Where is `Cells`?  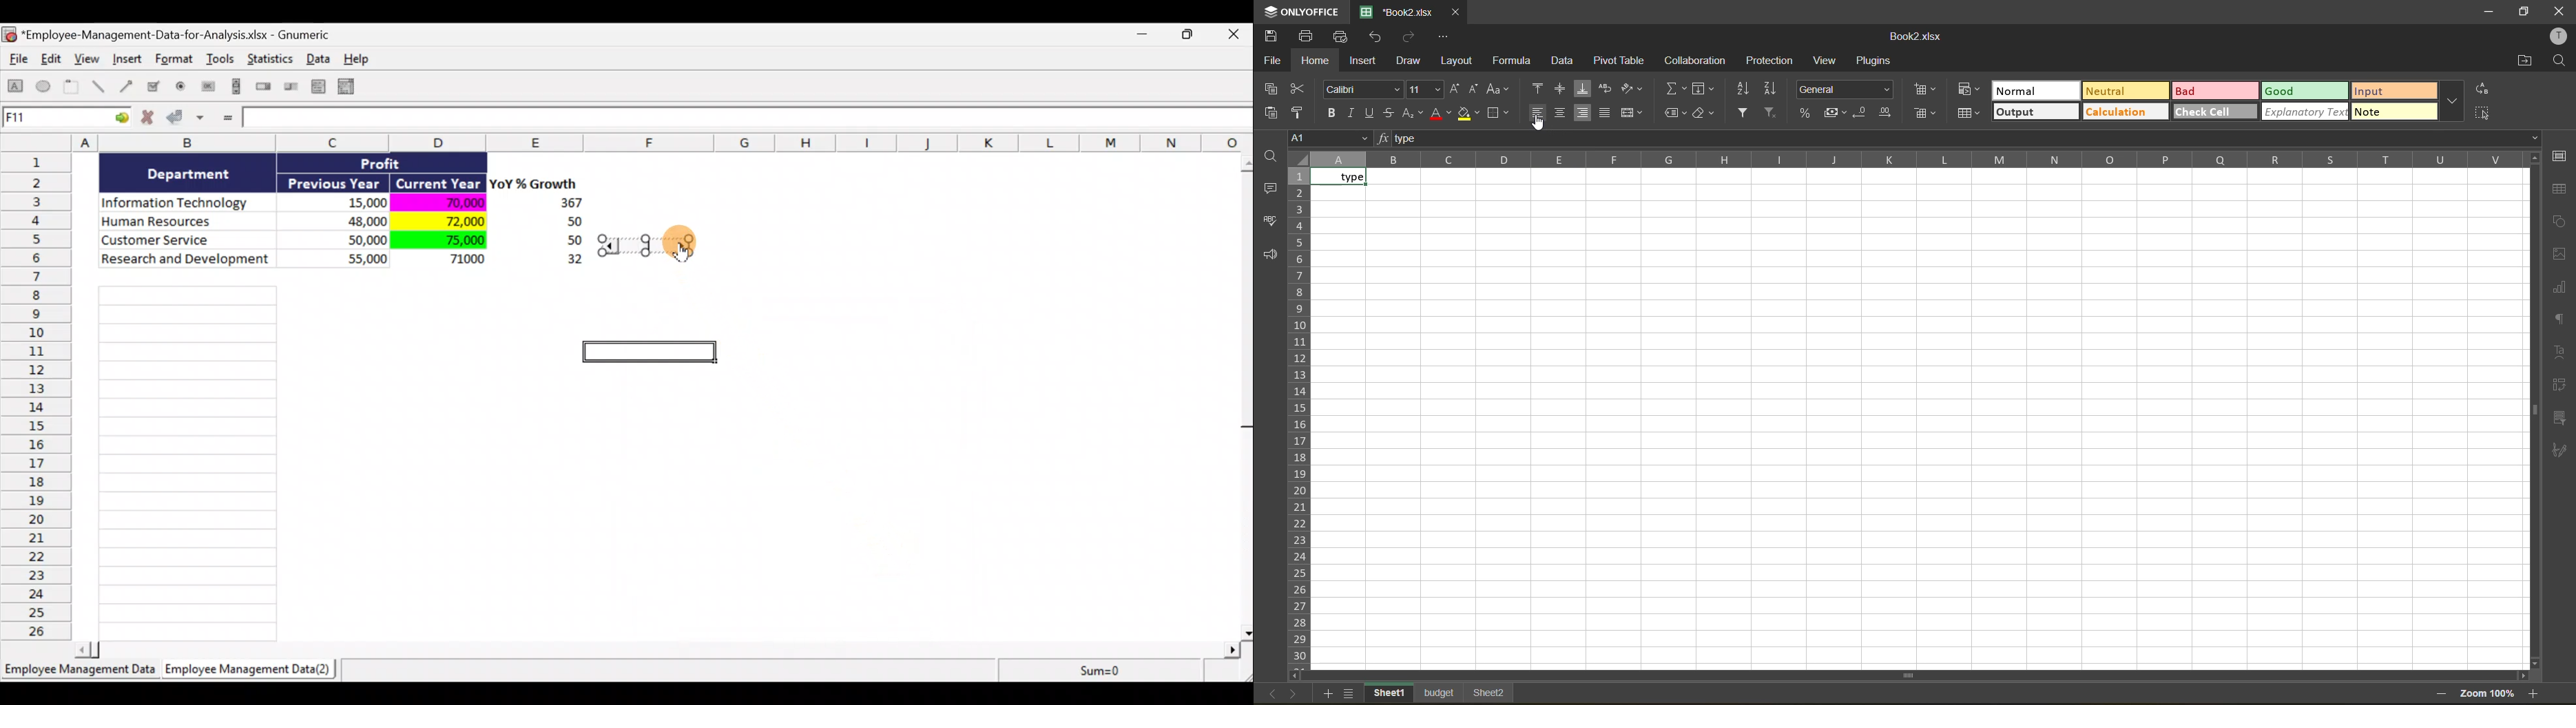 Cells is located at coordinates (187, 460).